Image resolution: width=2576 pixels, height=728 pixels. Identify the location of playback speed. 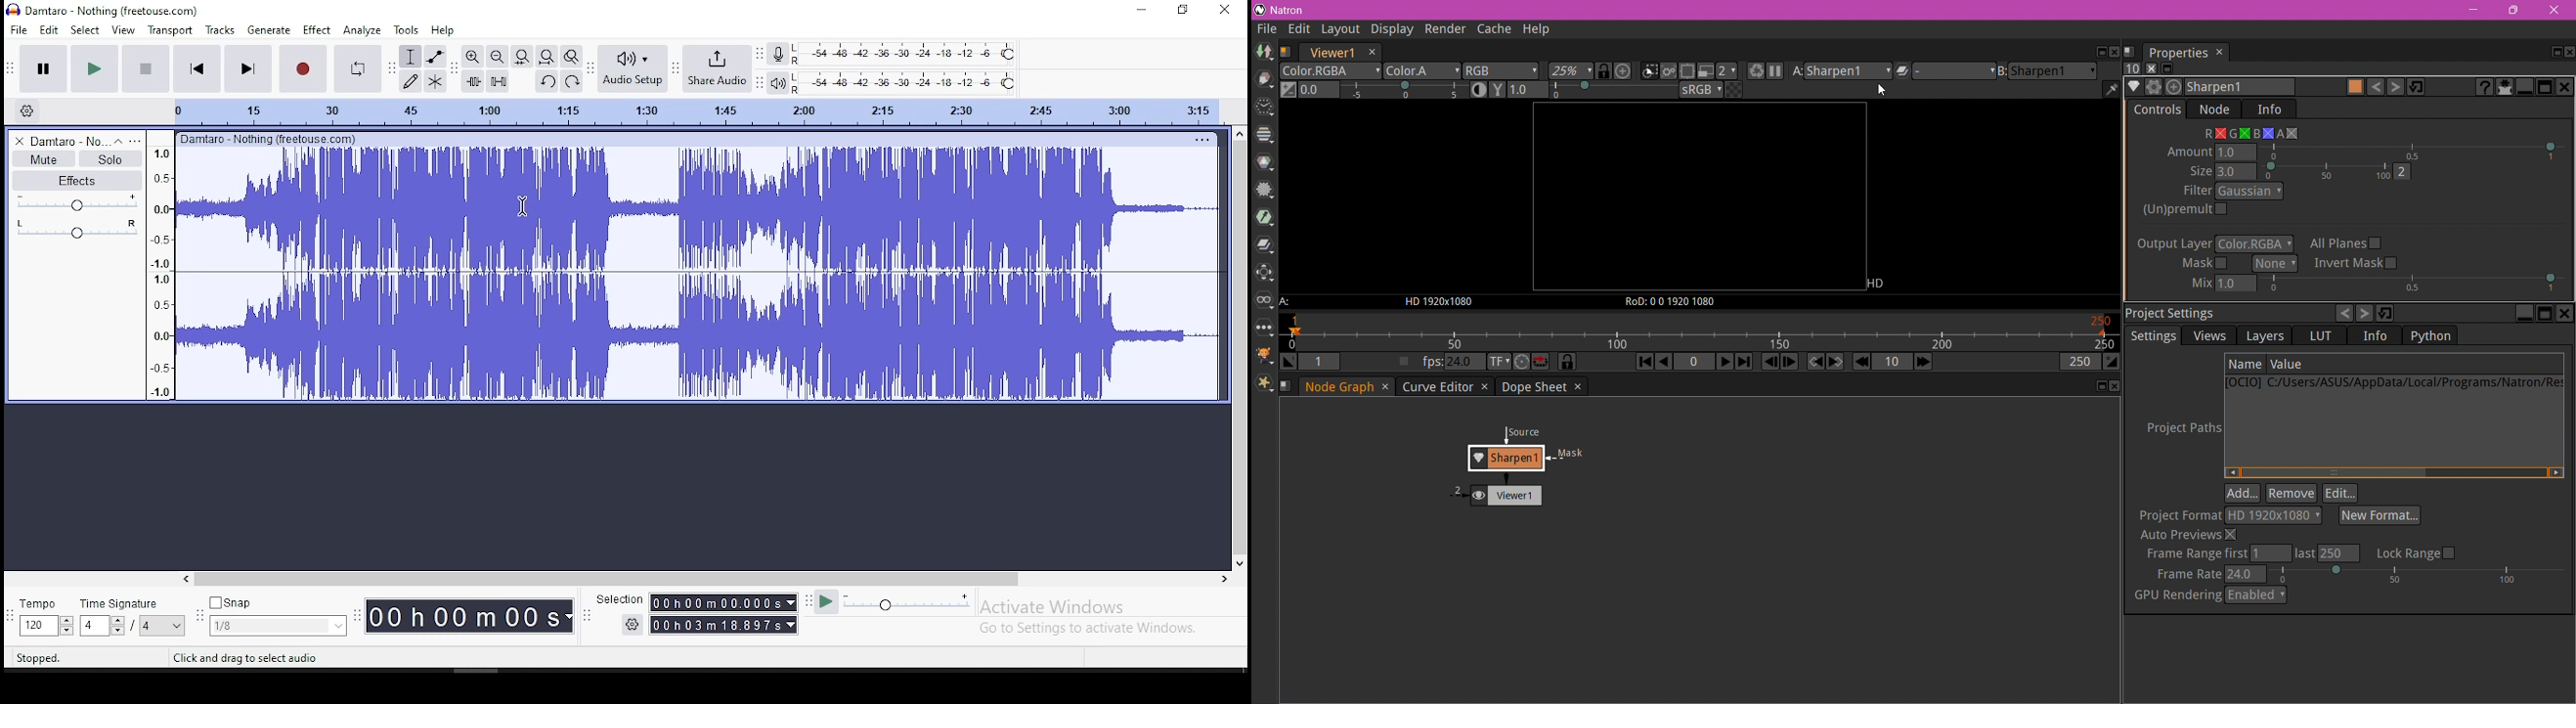
(893, 604).